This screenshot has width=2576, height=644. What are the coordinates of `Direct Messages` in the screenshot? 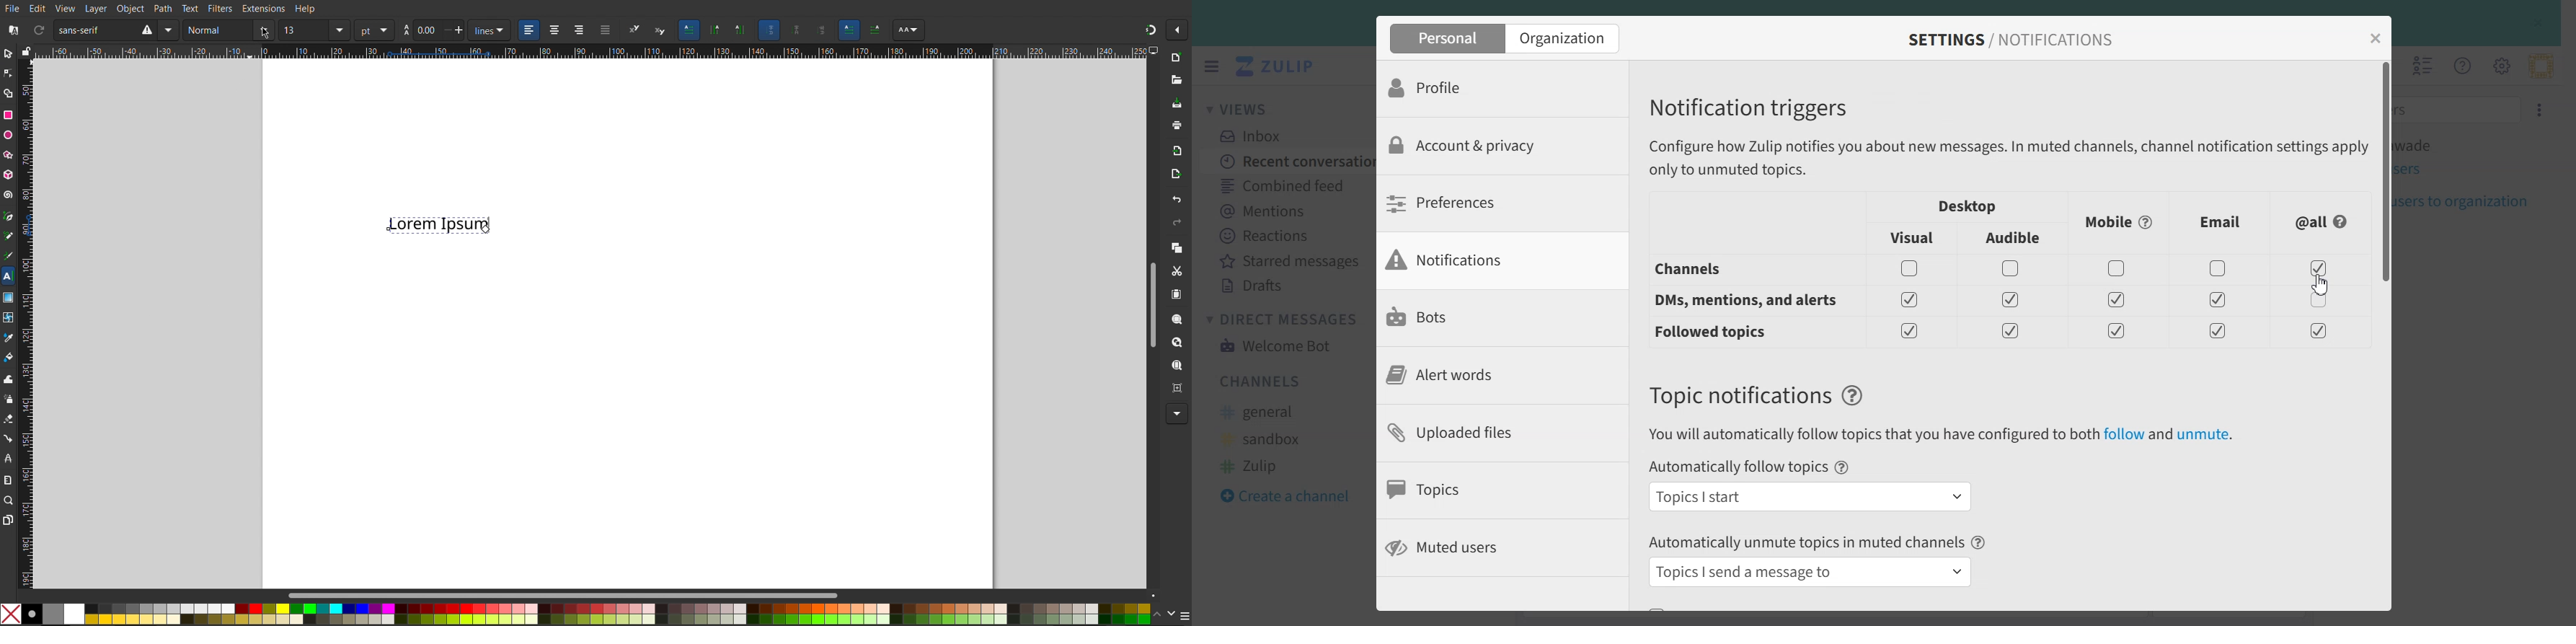 It's located at (1286, 319).